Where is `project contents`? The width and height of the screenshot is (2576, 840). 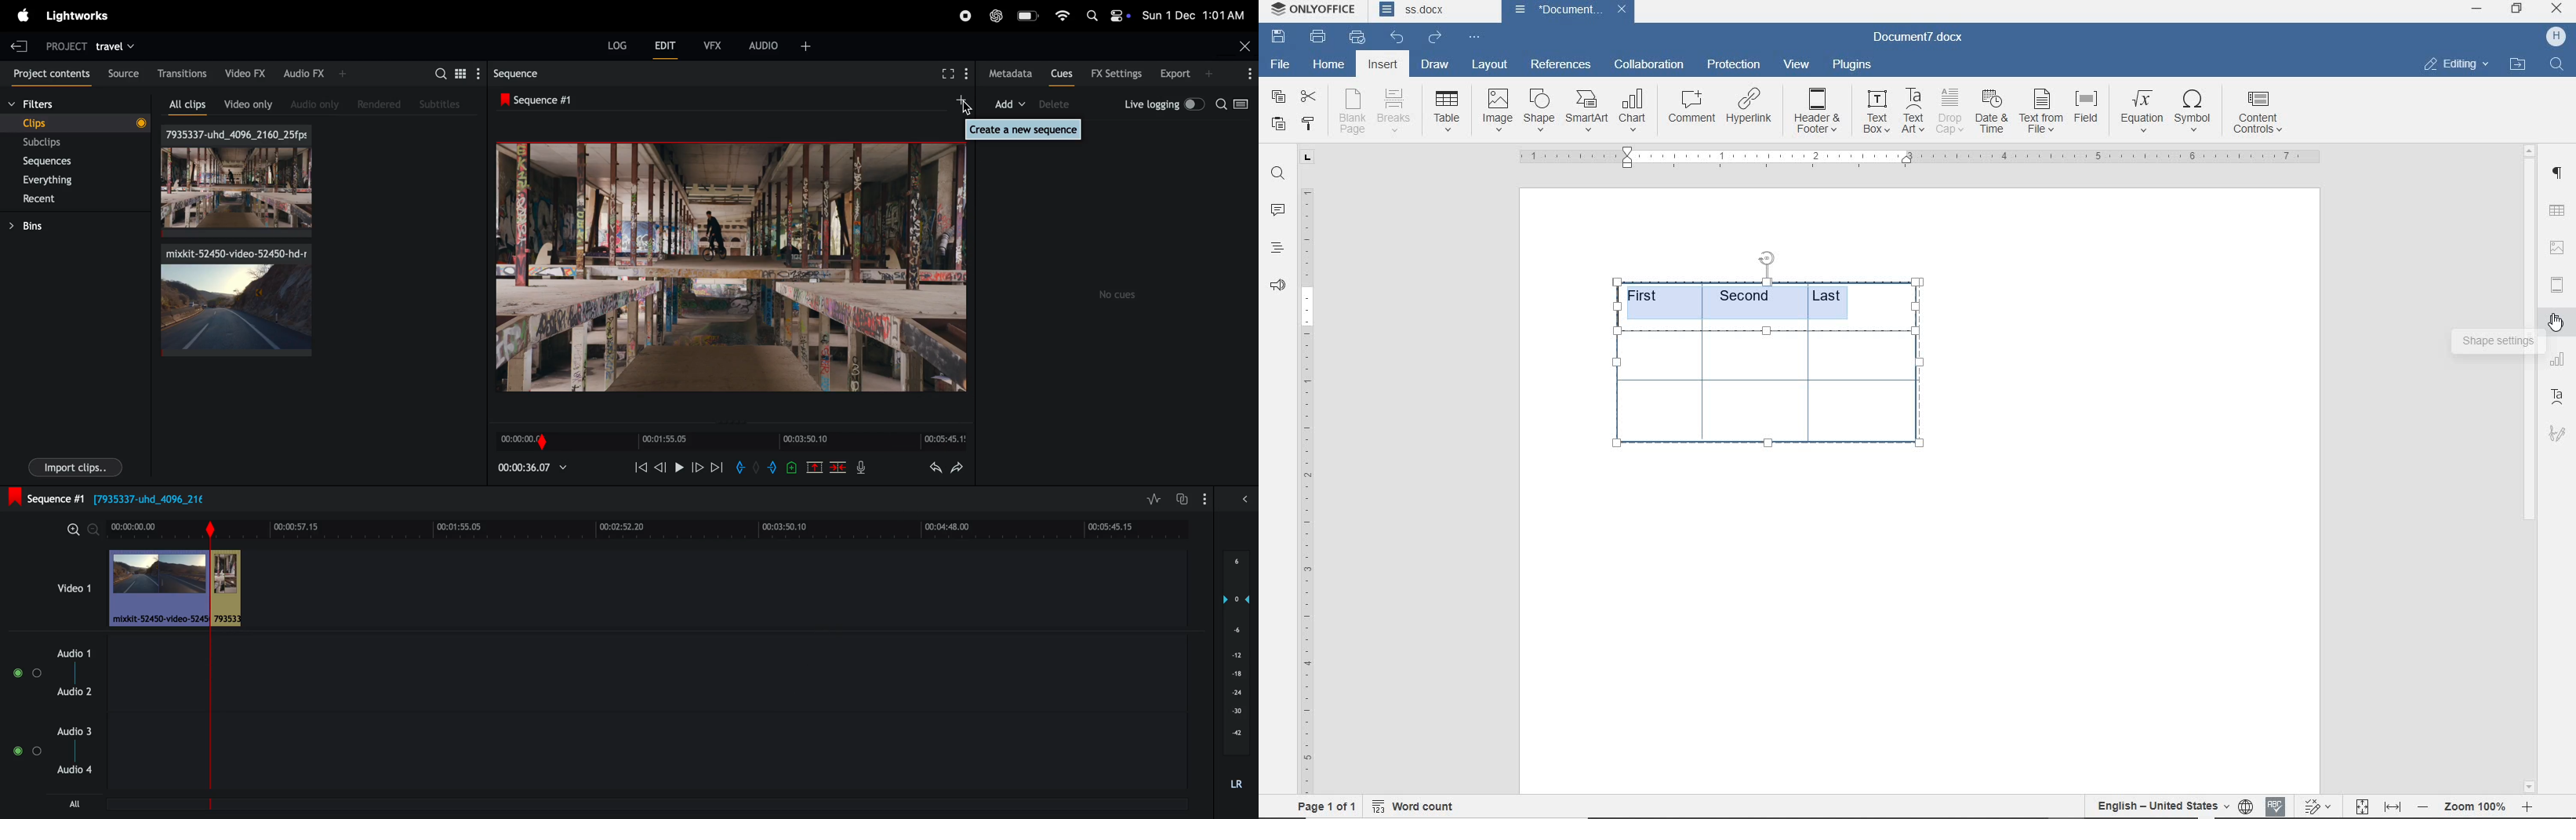 project contents is located at coordinates (50, 74).